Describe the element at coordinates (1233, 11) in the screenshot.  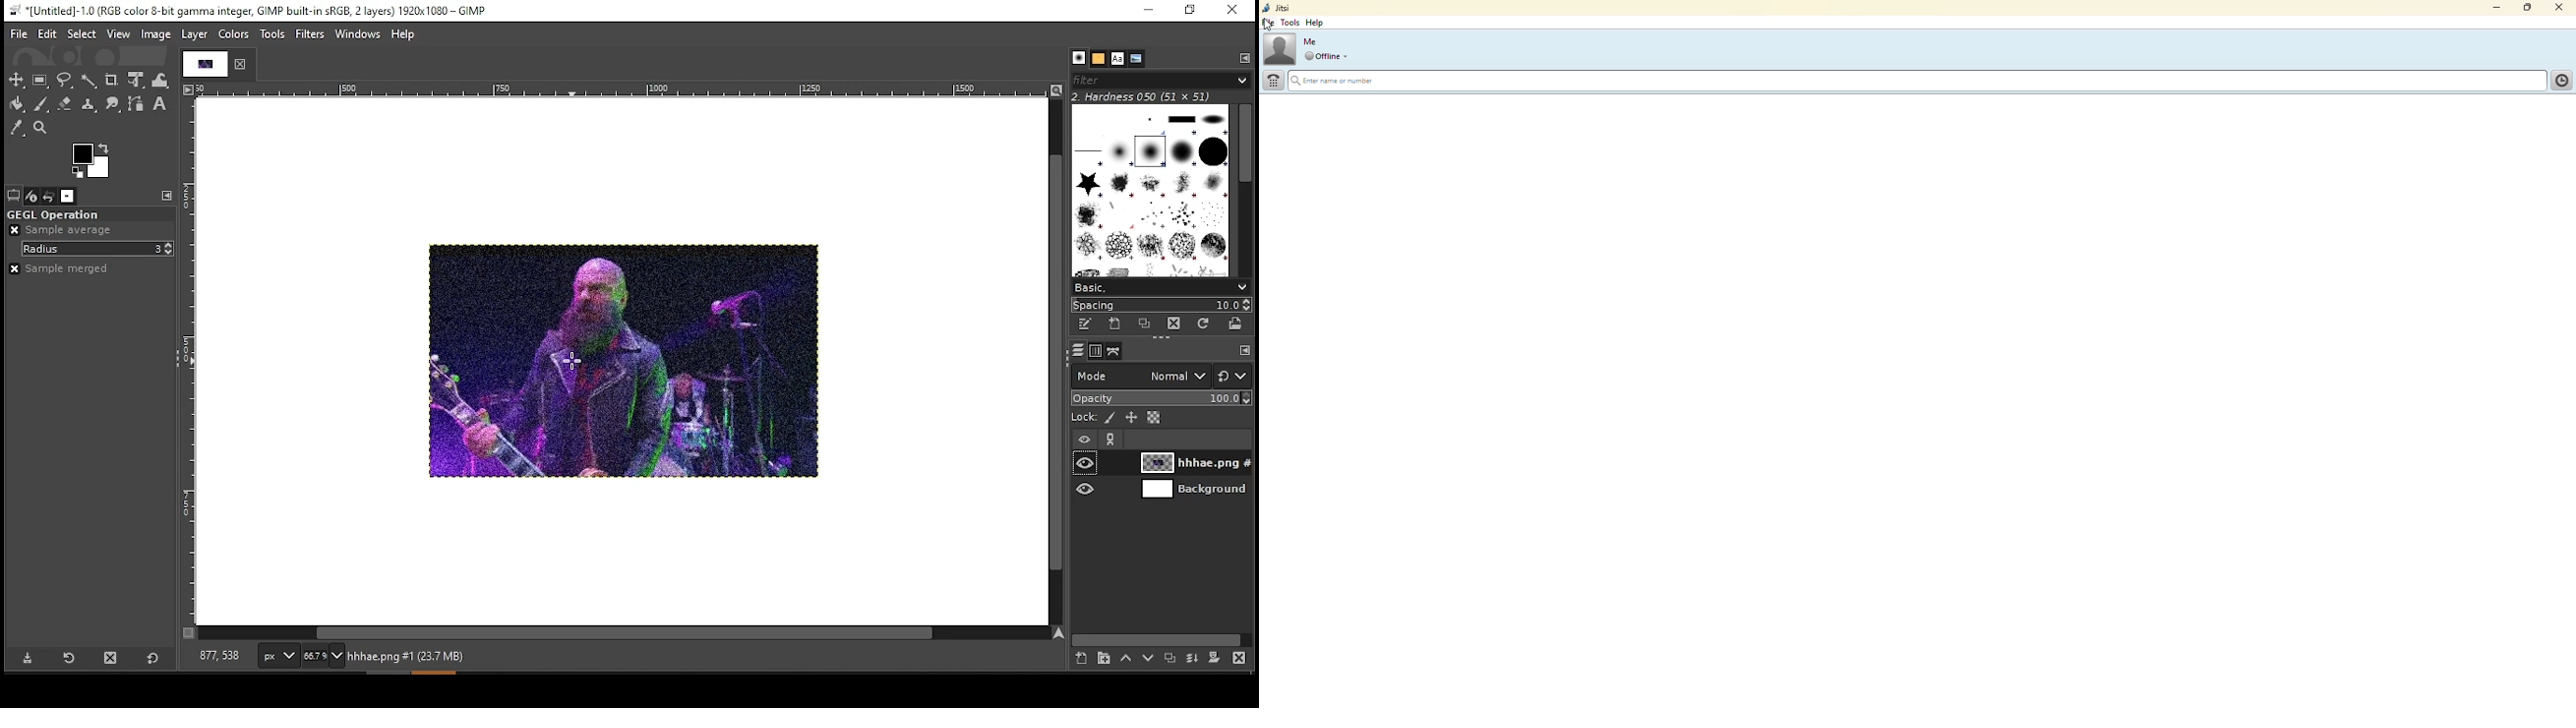
I see `close window` at that location.